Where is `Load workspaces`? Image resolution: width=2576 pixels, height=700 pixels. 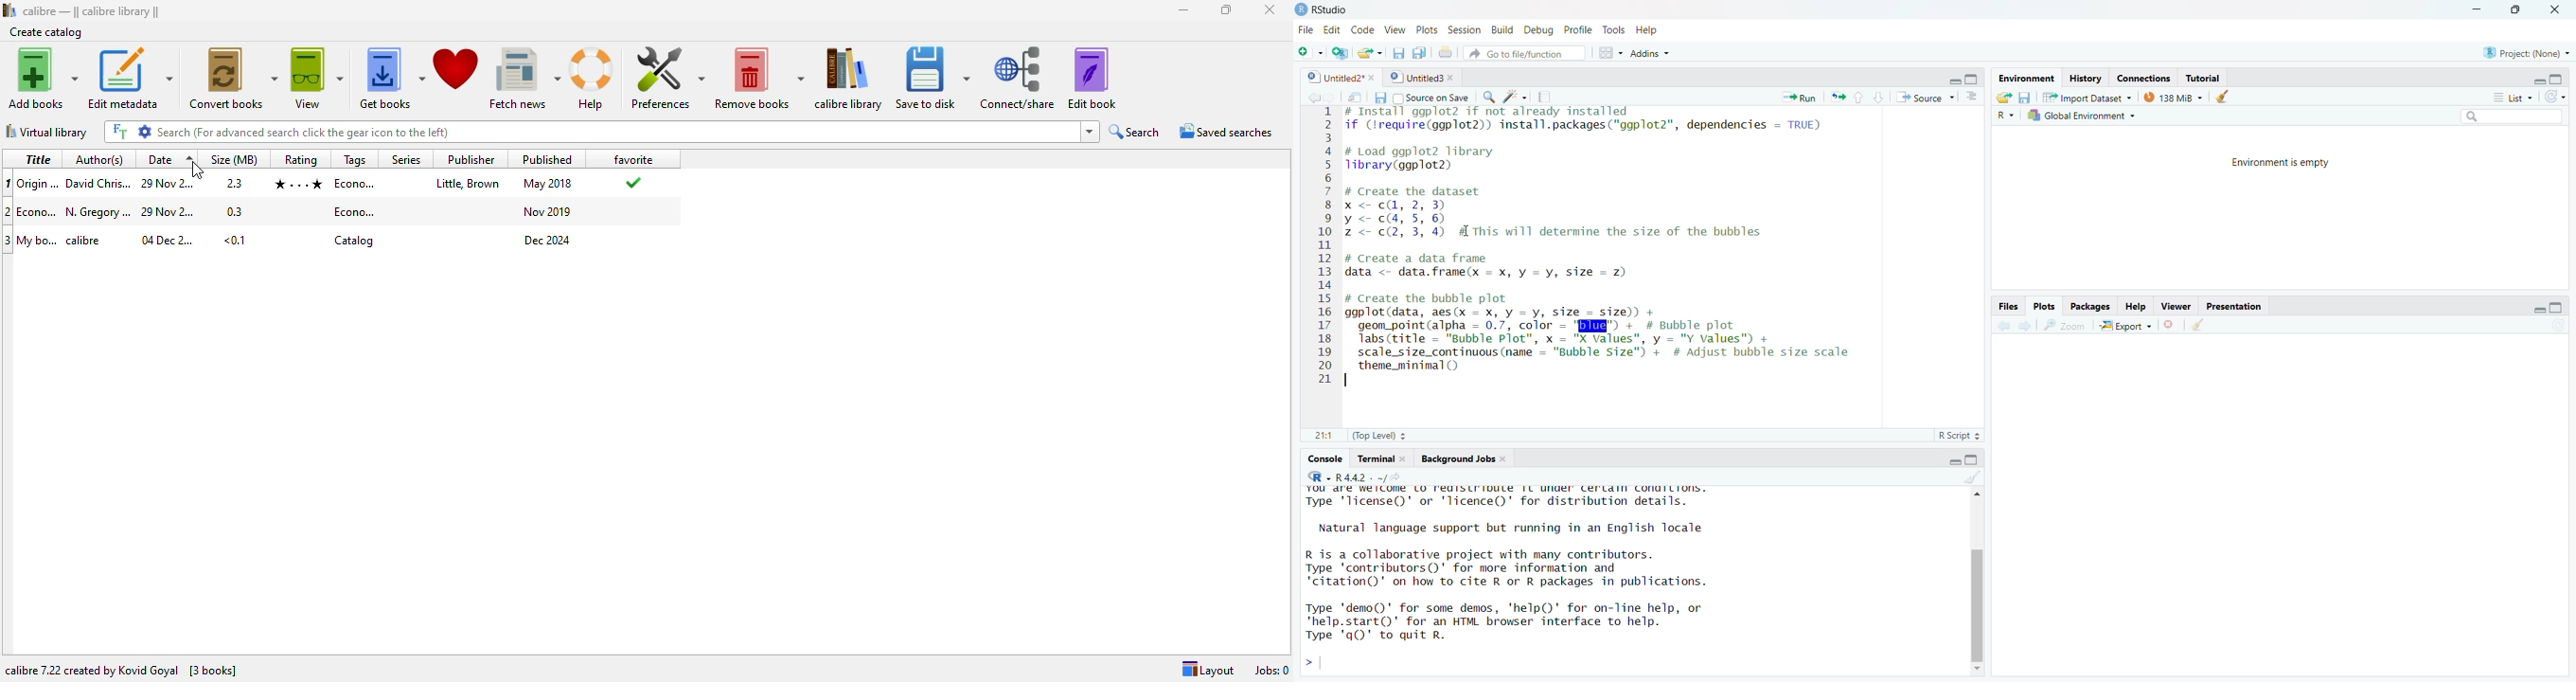
Load workspaces is located at coordinates (2006, 97).